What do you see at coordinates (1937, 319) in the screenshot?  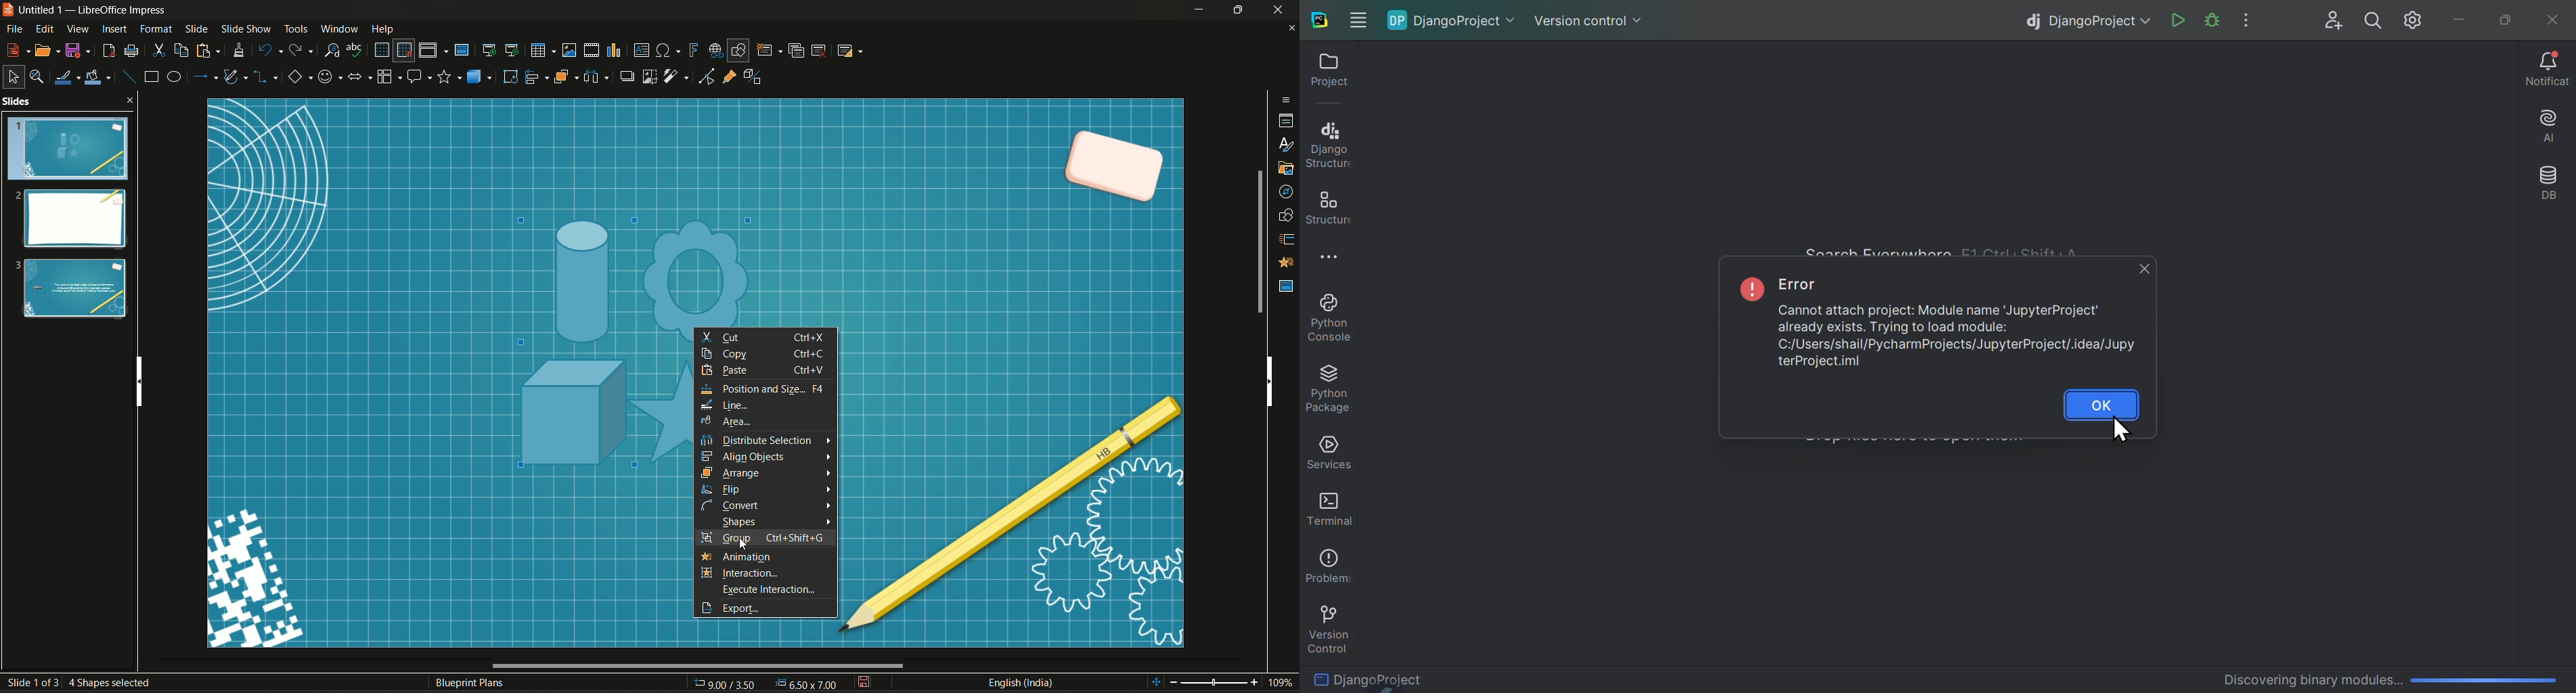 I see `Error` at bounding box center [1937, 319].